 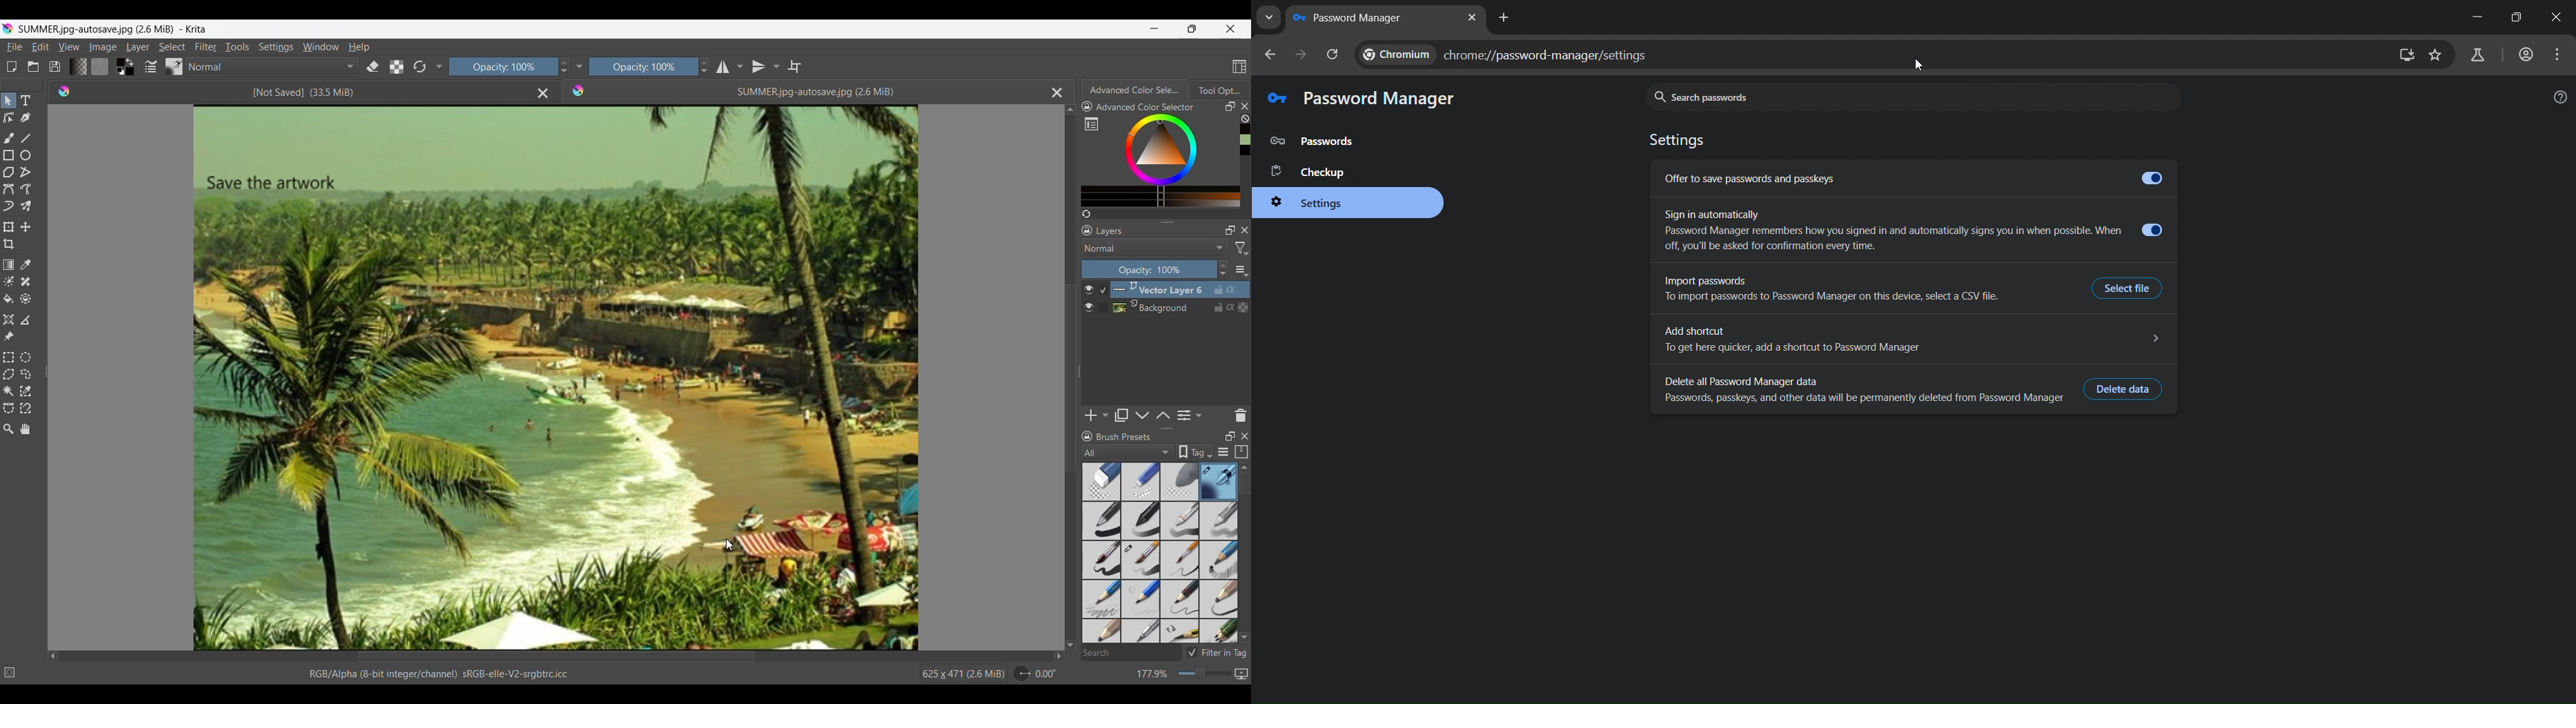 I want to click on Fill gradients, so click(x=78, y=66).